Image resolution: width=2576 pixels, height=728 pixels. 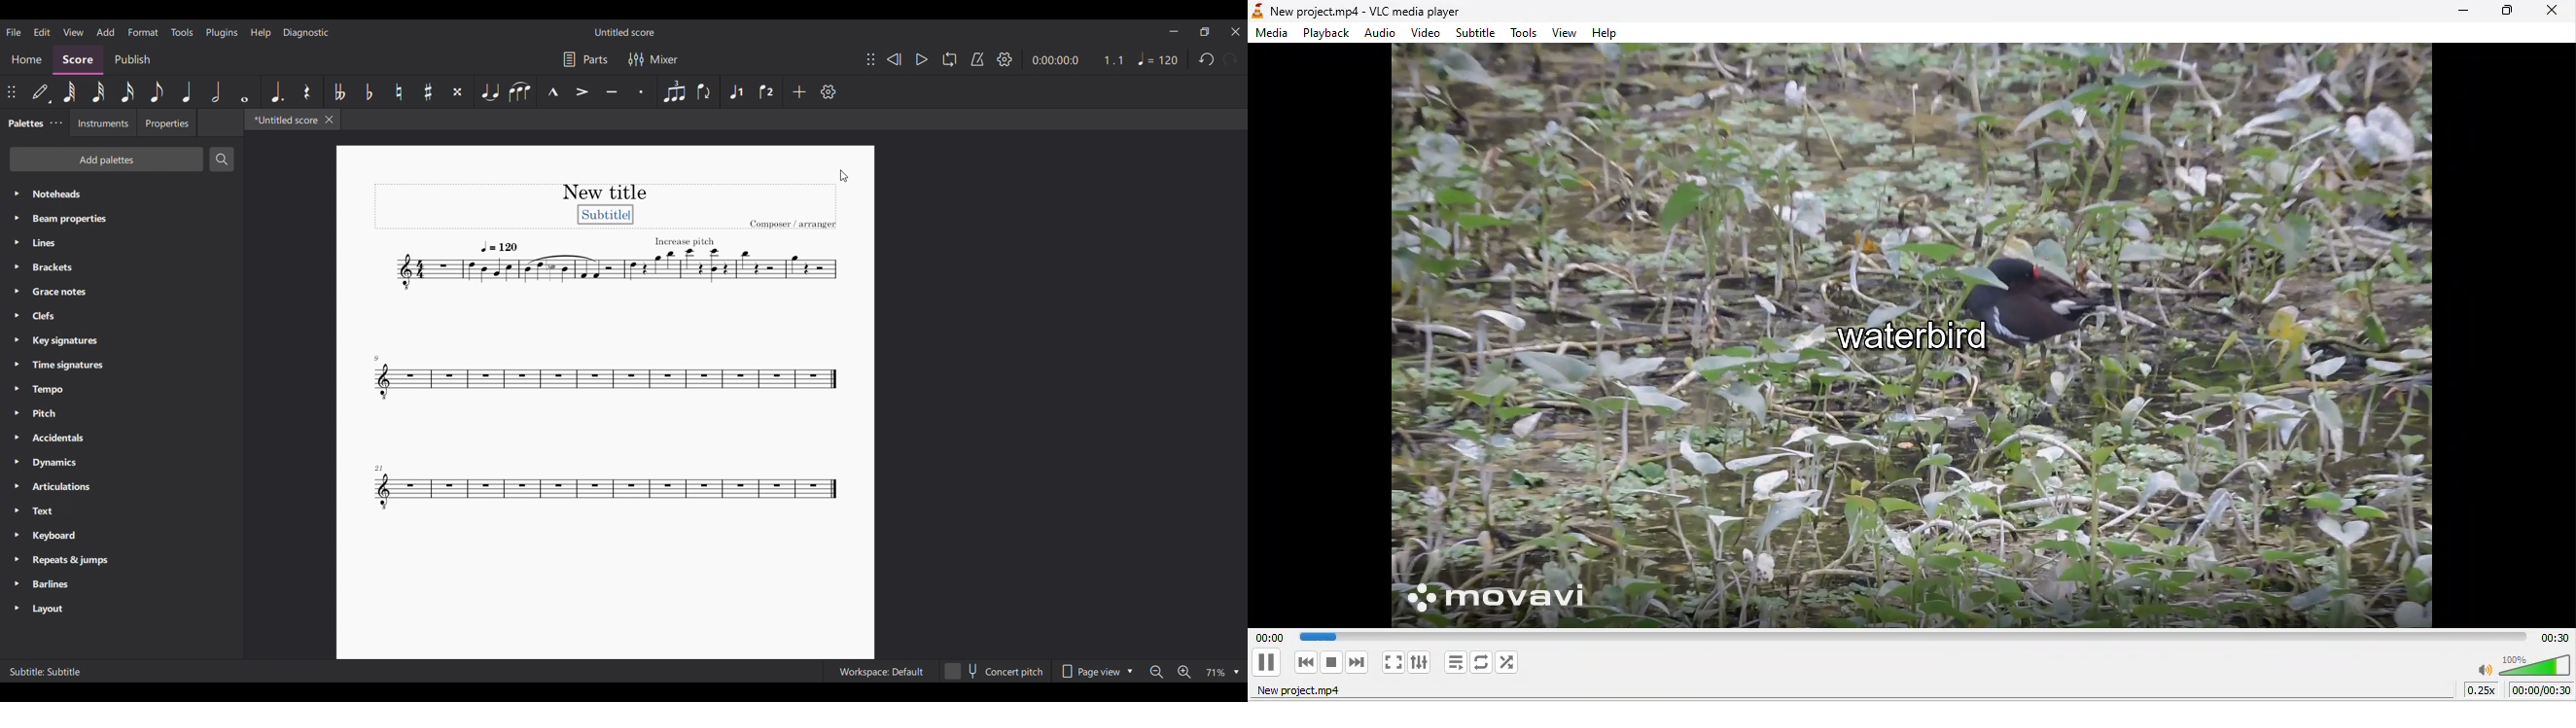 What do you see at coordinates (1905, 336) in the screenshot?
I see `media output` at bounding box center [1905, 336].